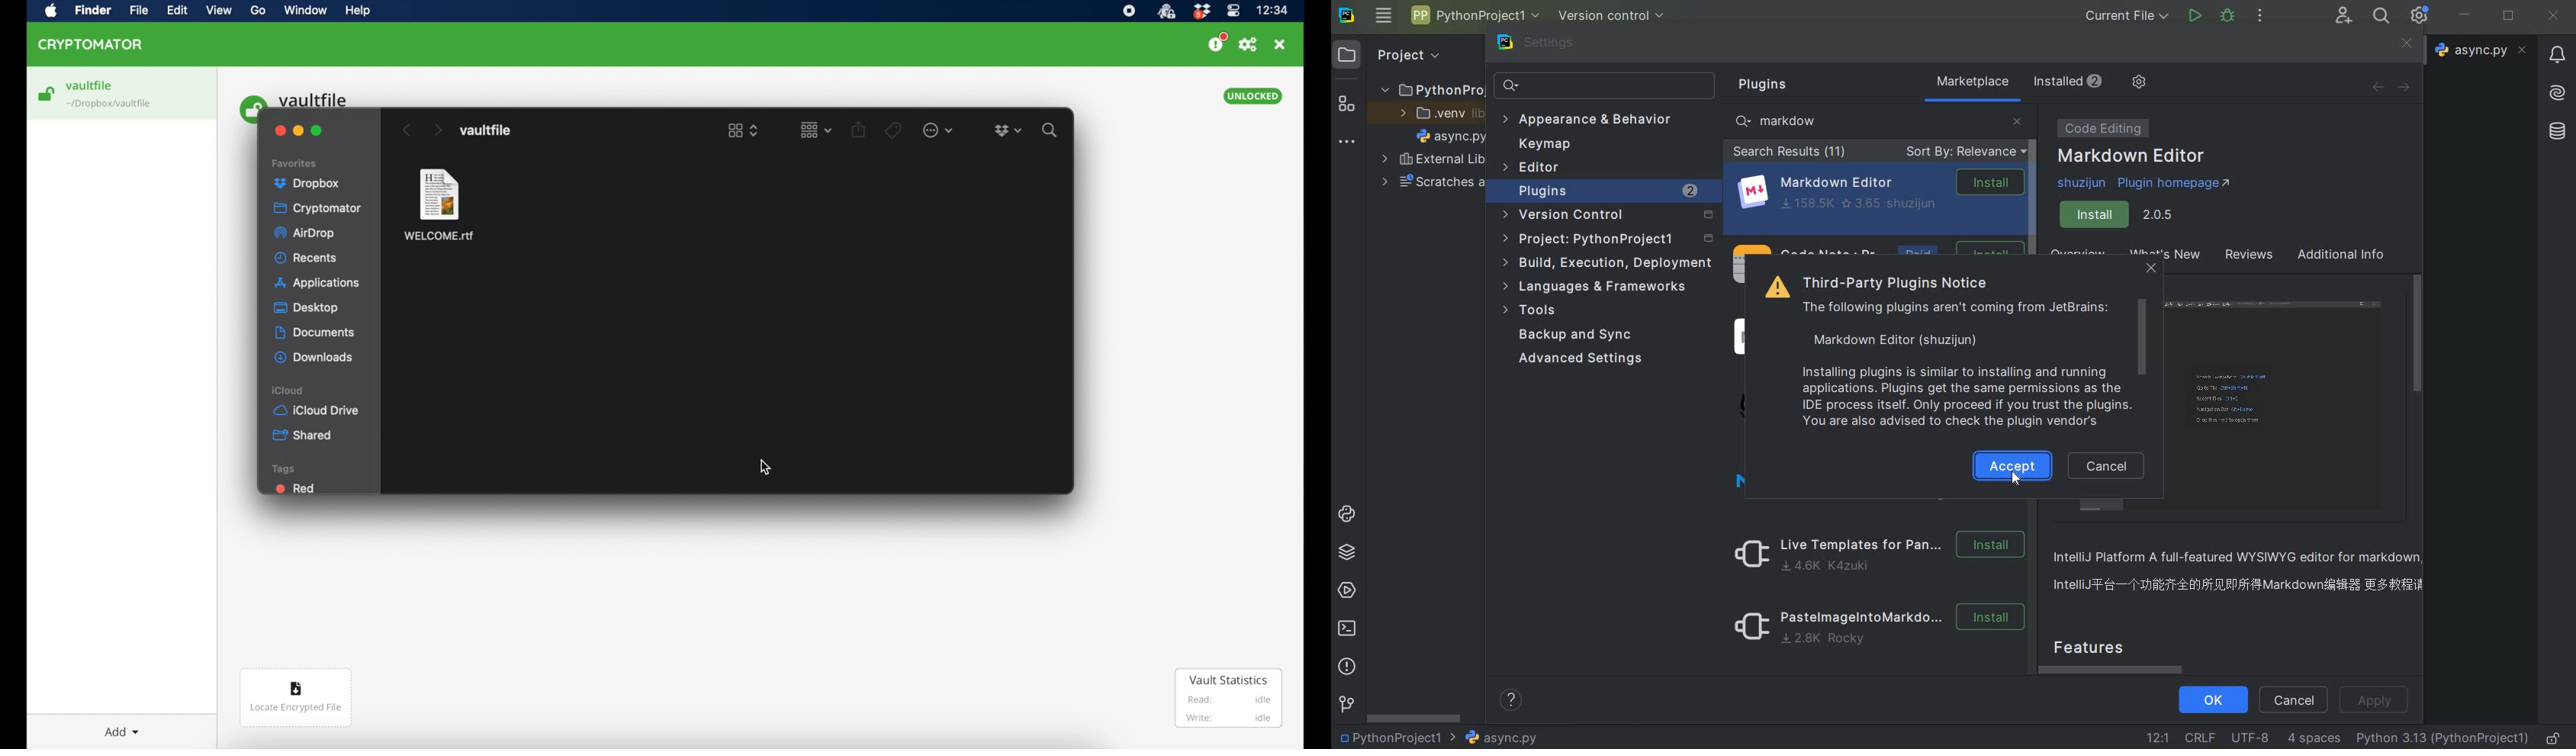 The height and width of the screenshot is (756, 2576). I want to click on python packages, so click(1346, 554).